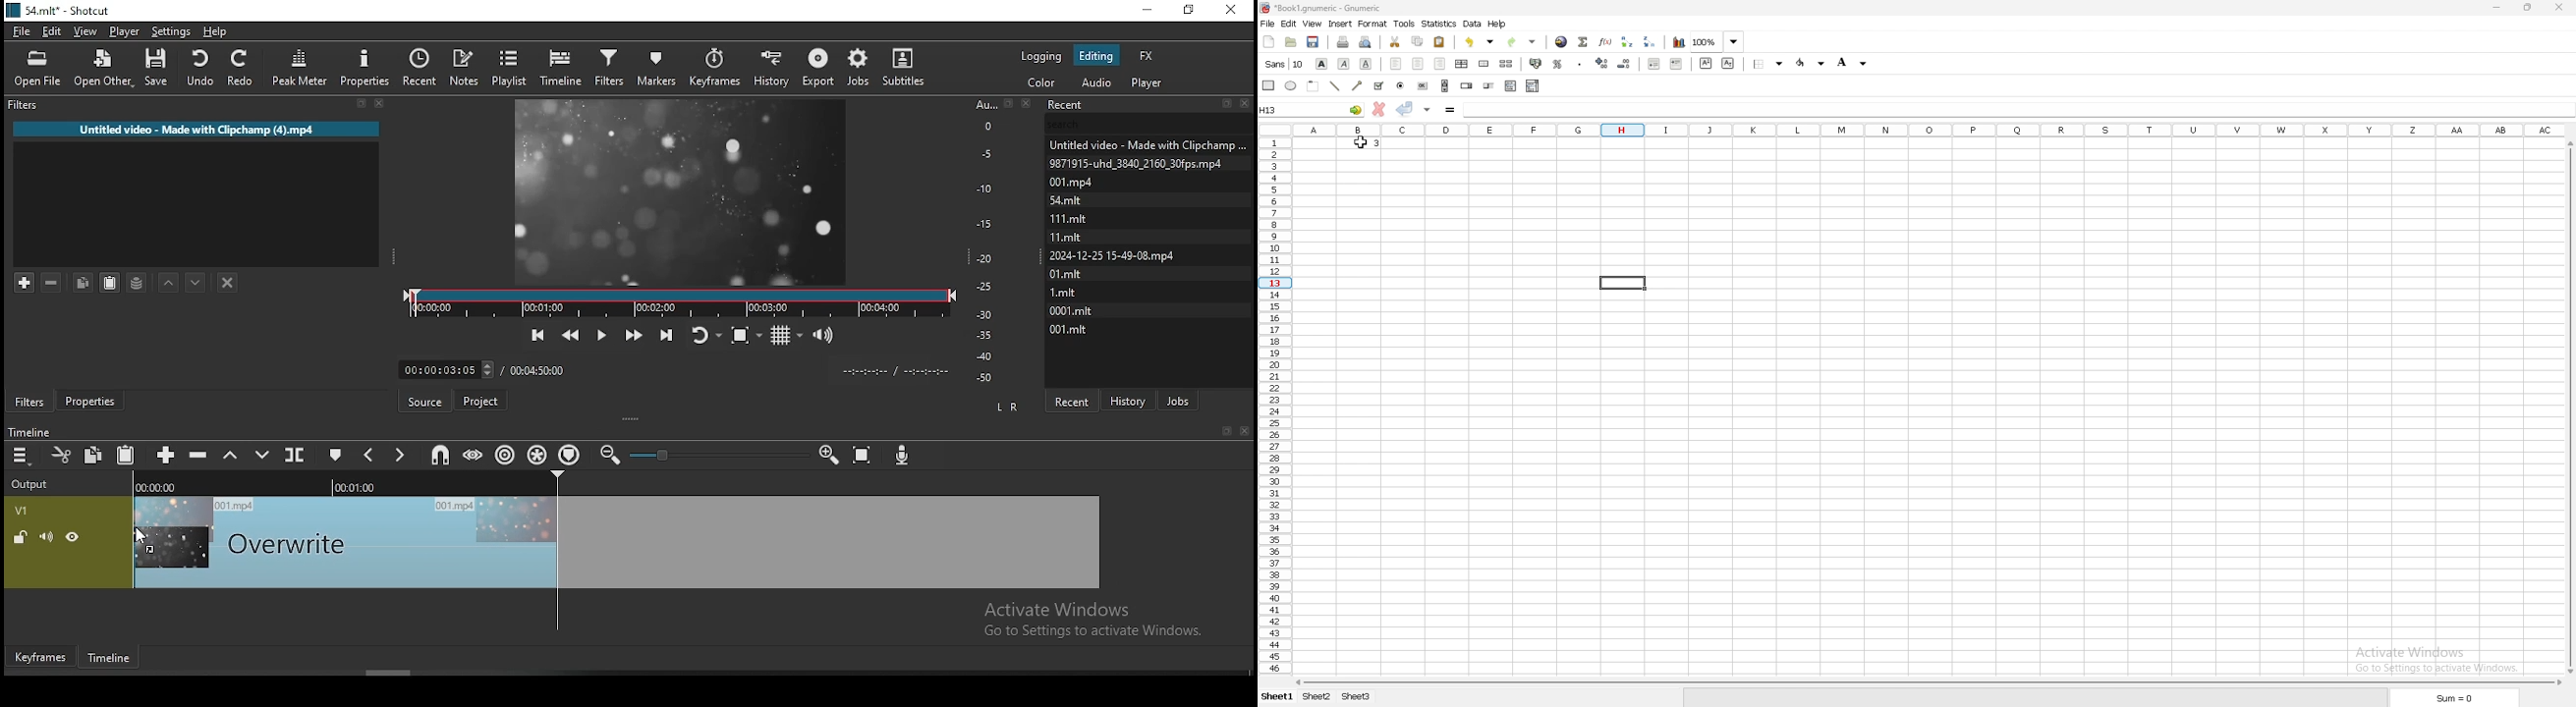 Image resolution: width=2576 pixels, height=728 pixels. What do you see at coordinates (1290, 86) in the screenshot?
I see `ellipse` at bounding box center [1290, 86].